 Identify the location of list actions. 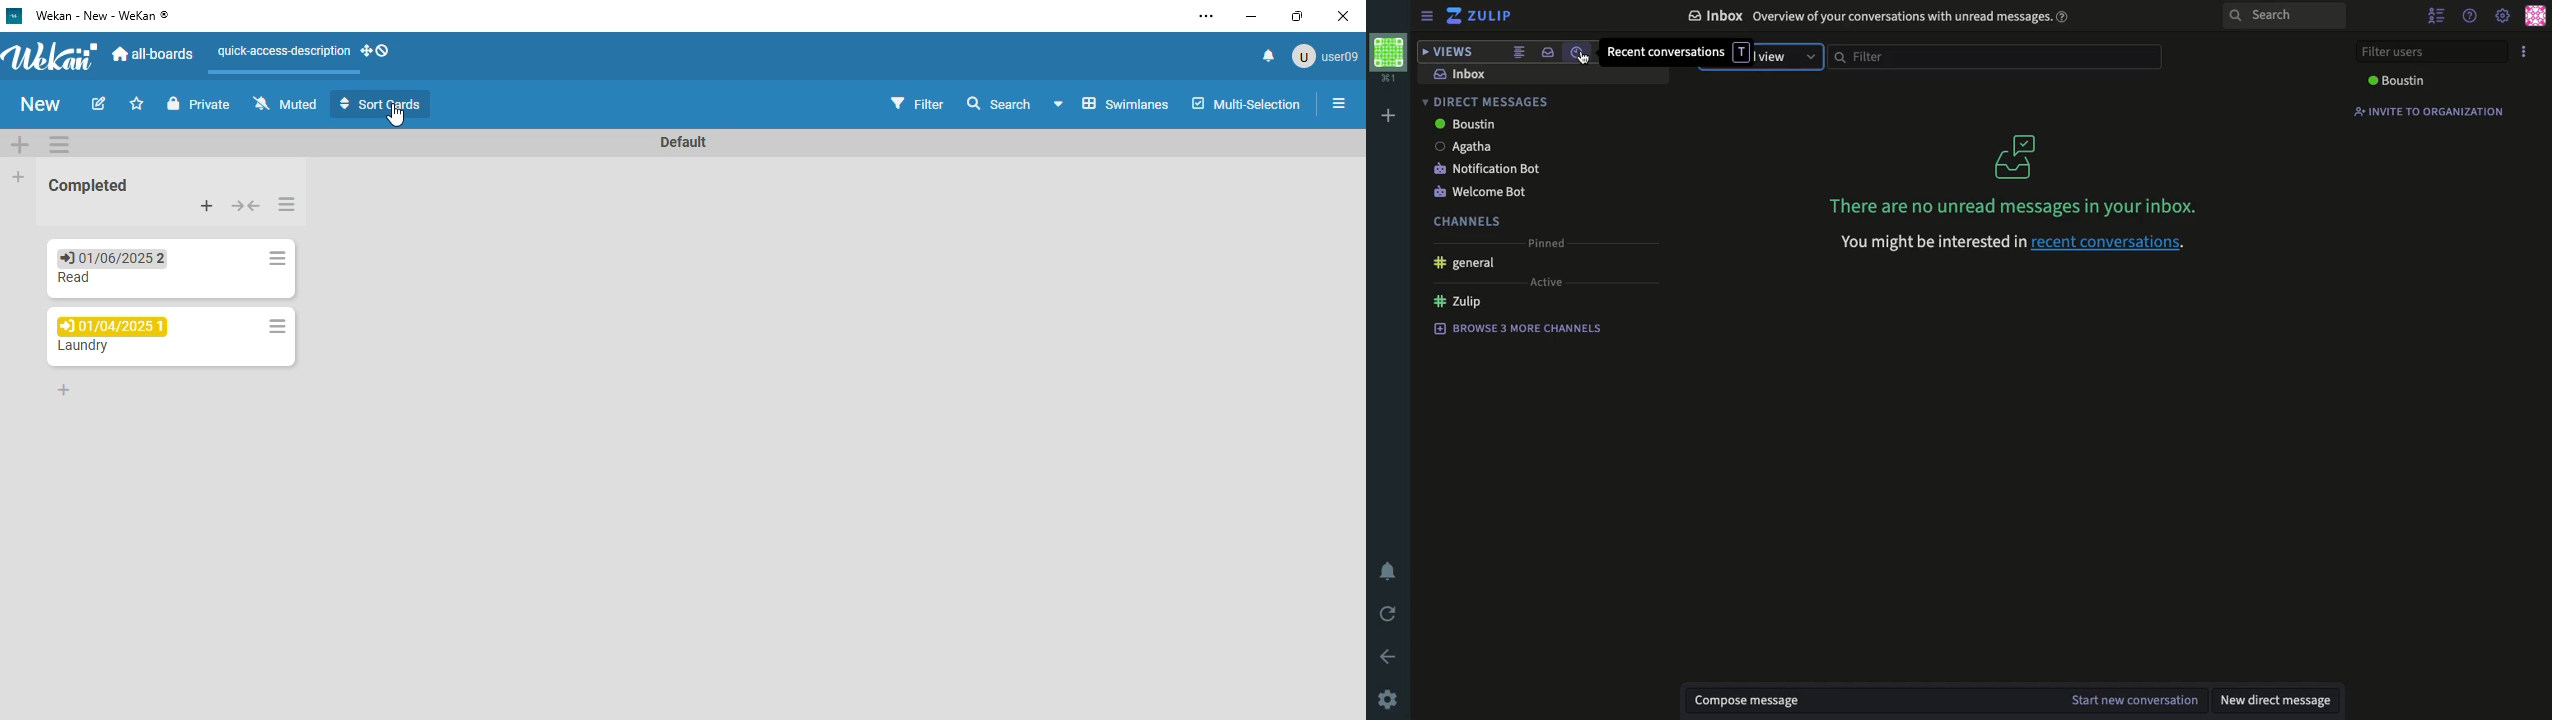
(275, 258).